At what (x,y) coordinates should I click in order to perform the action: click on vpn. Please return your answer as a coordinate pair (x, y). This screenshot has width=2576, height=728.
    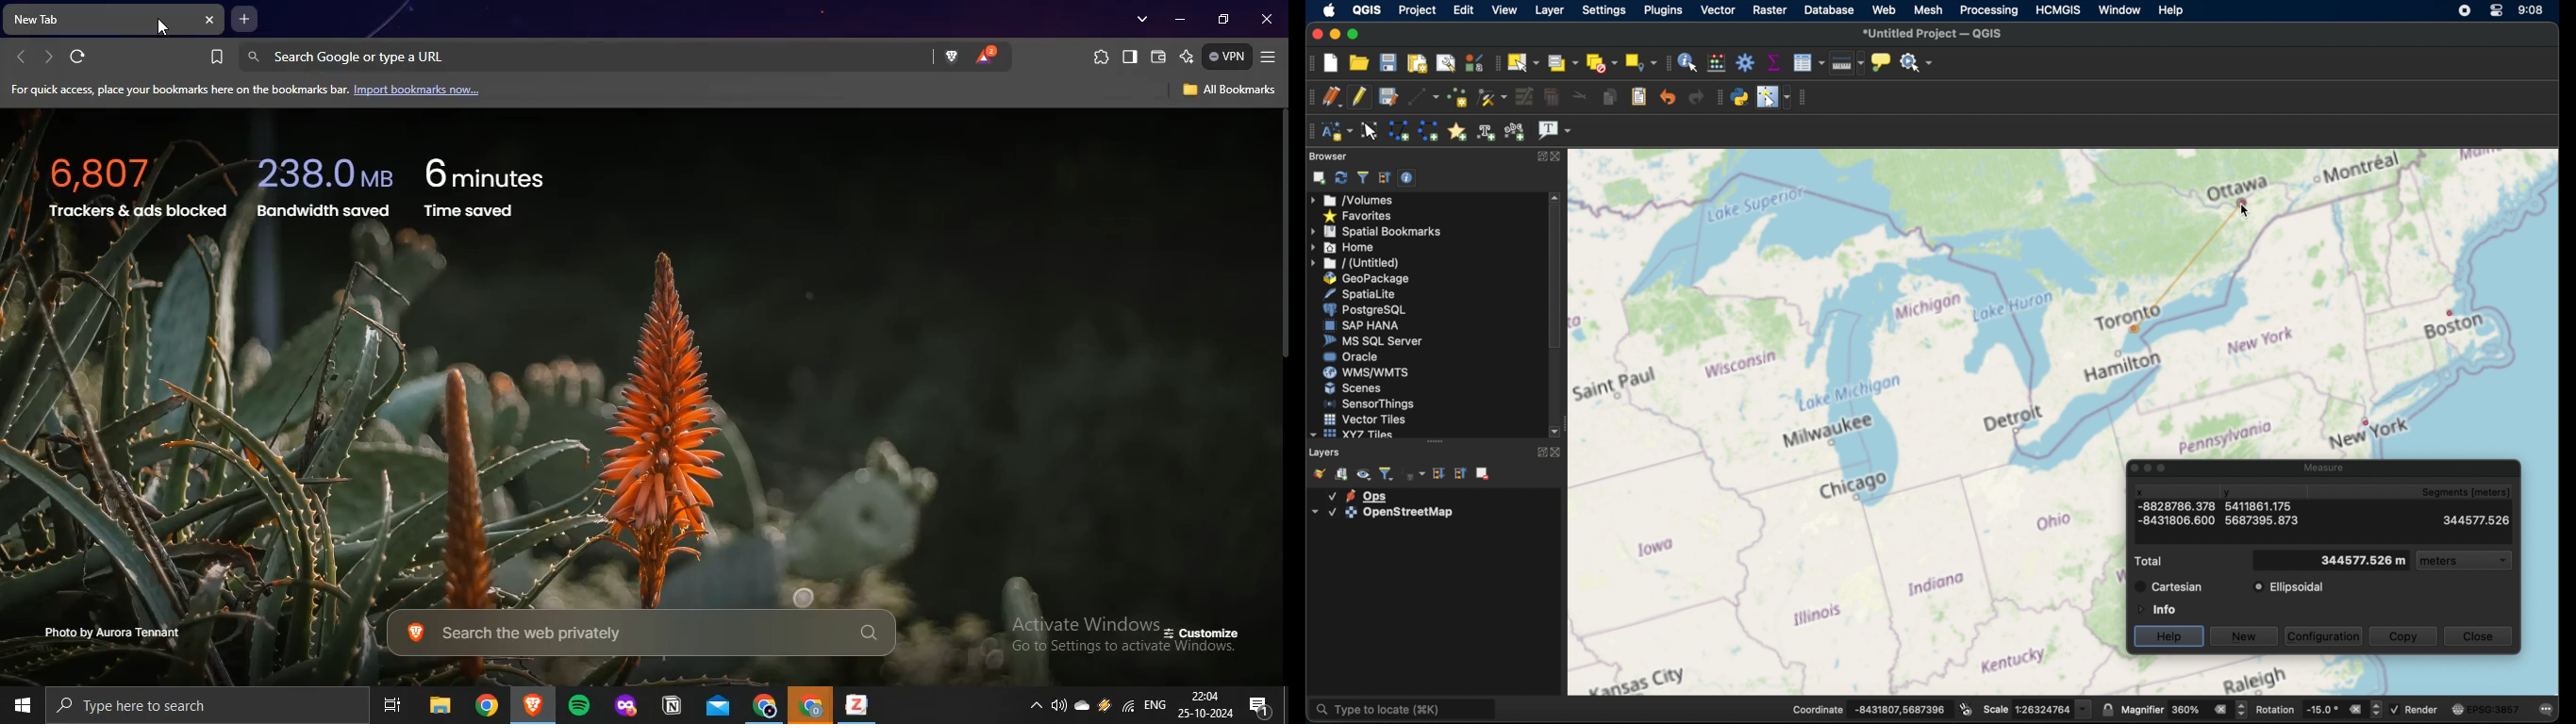
    Looking at the image, I should click on (1227, 56).